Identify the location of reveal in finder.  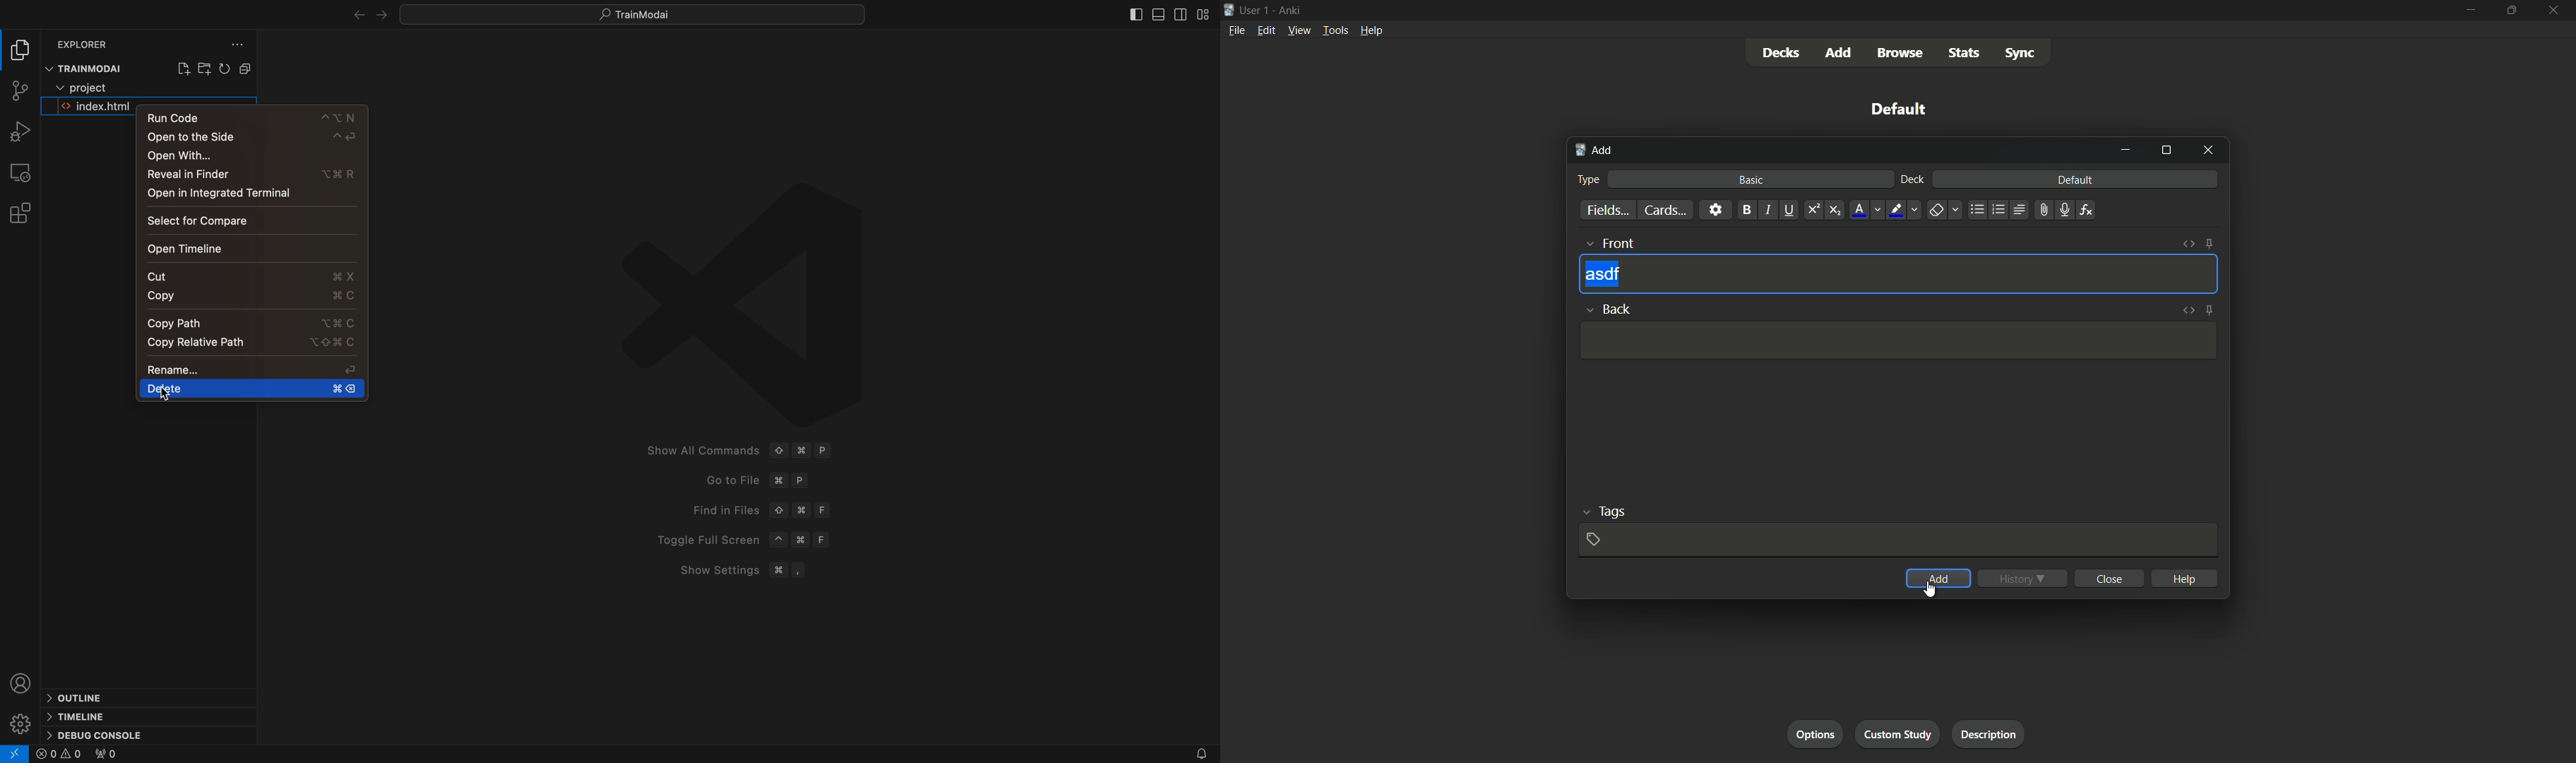
(191, 174).